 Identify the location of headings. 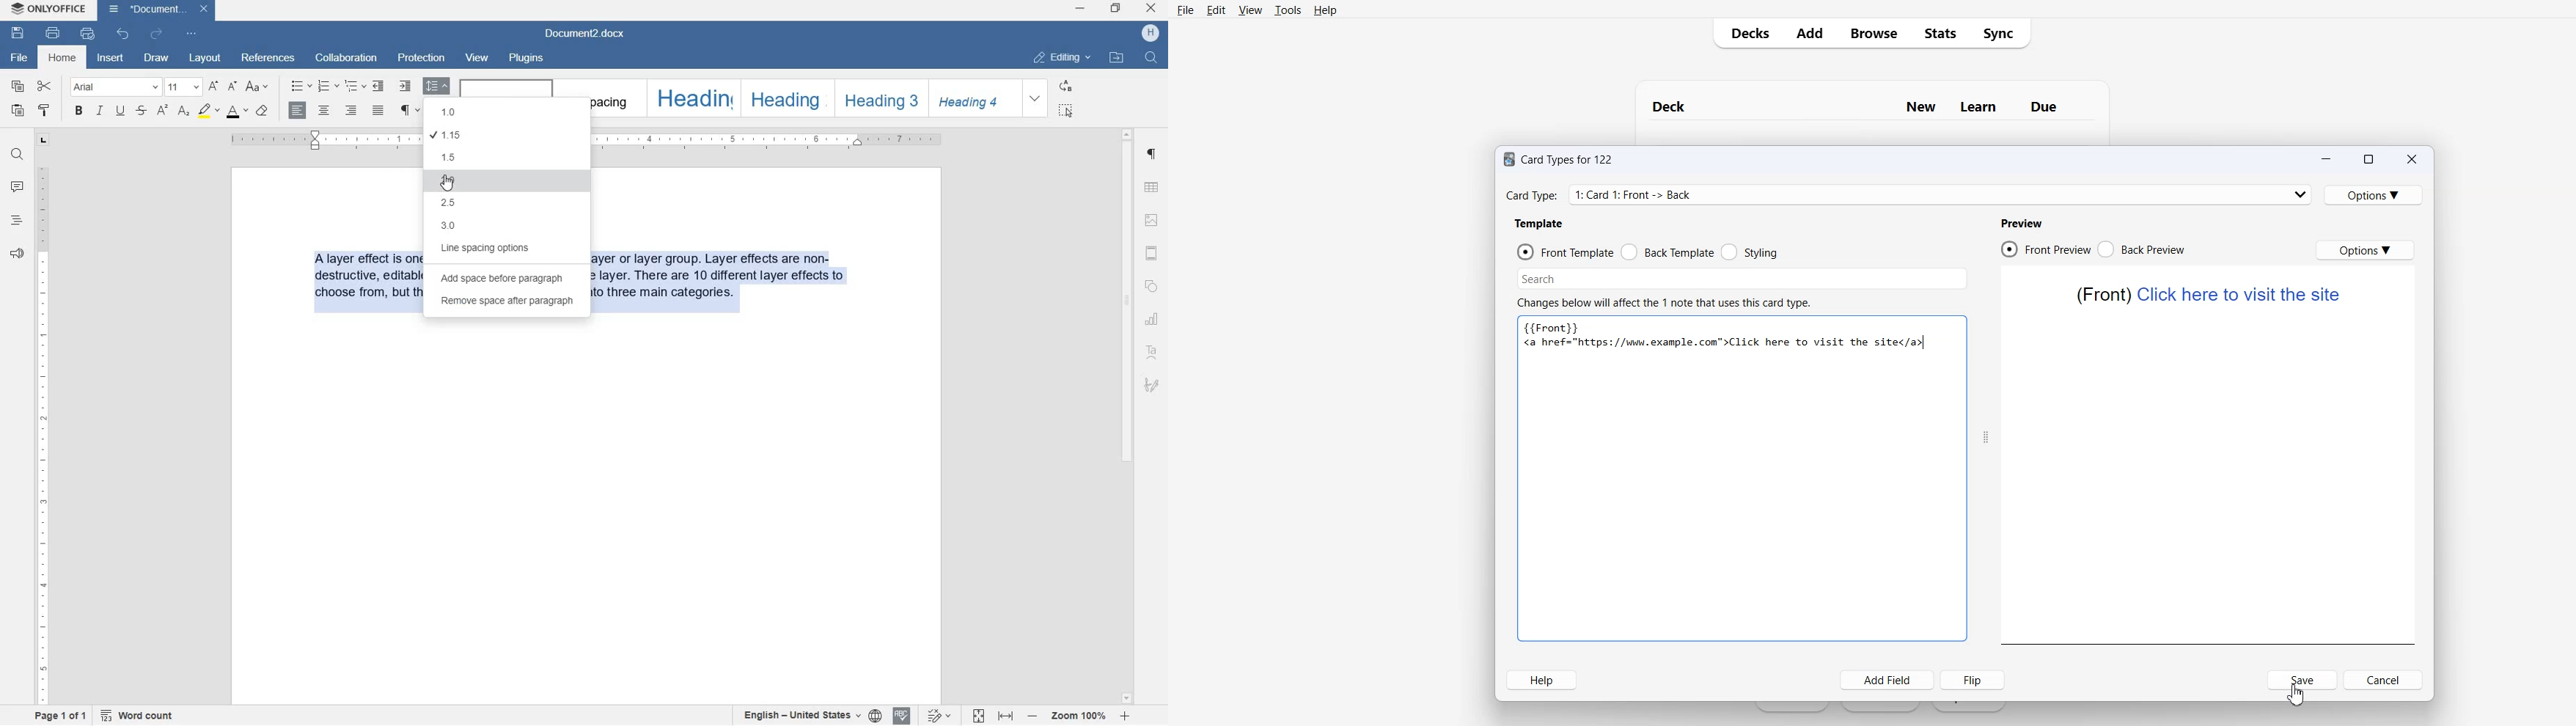
(17, 222).